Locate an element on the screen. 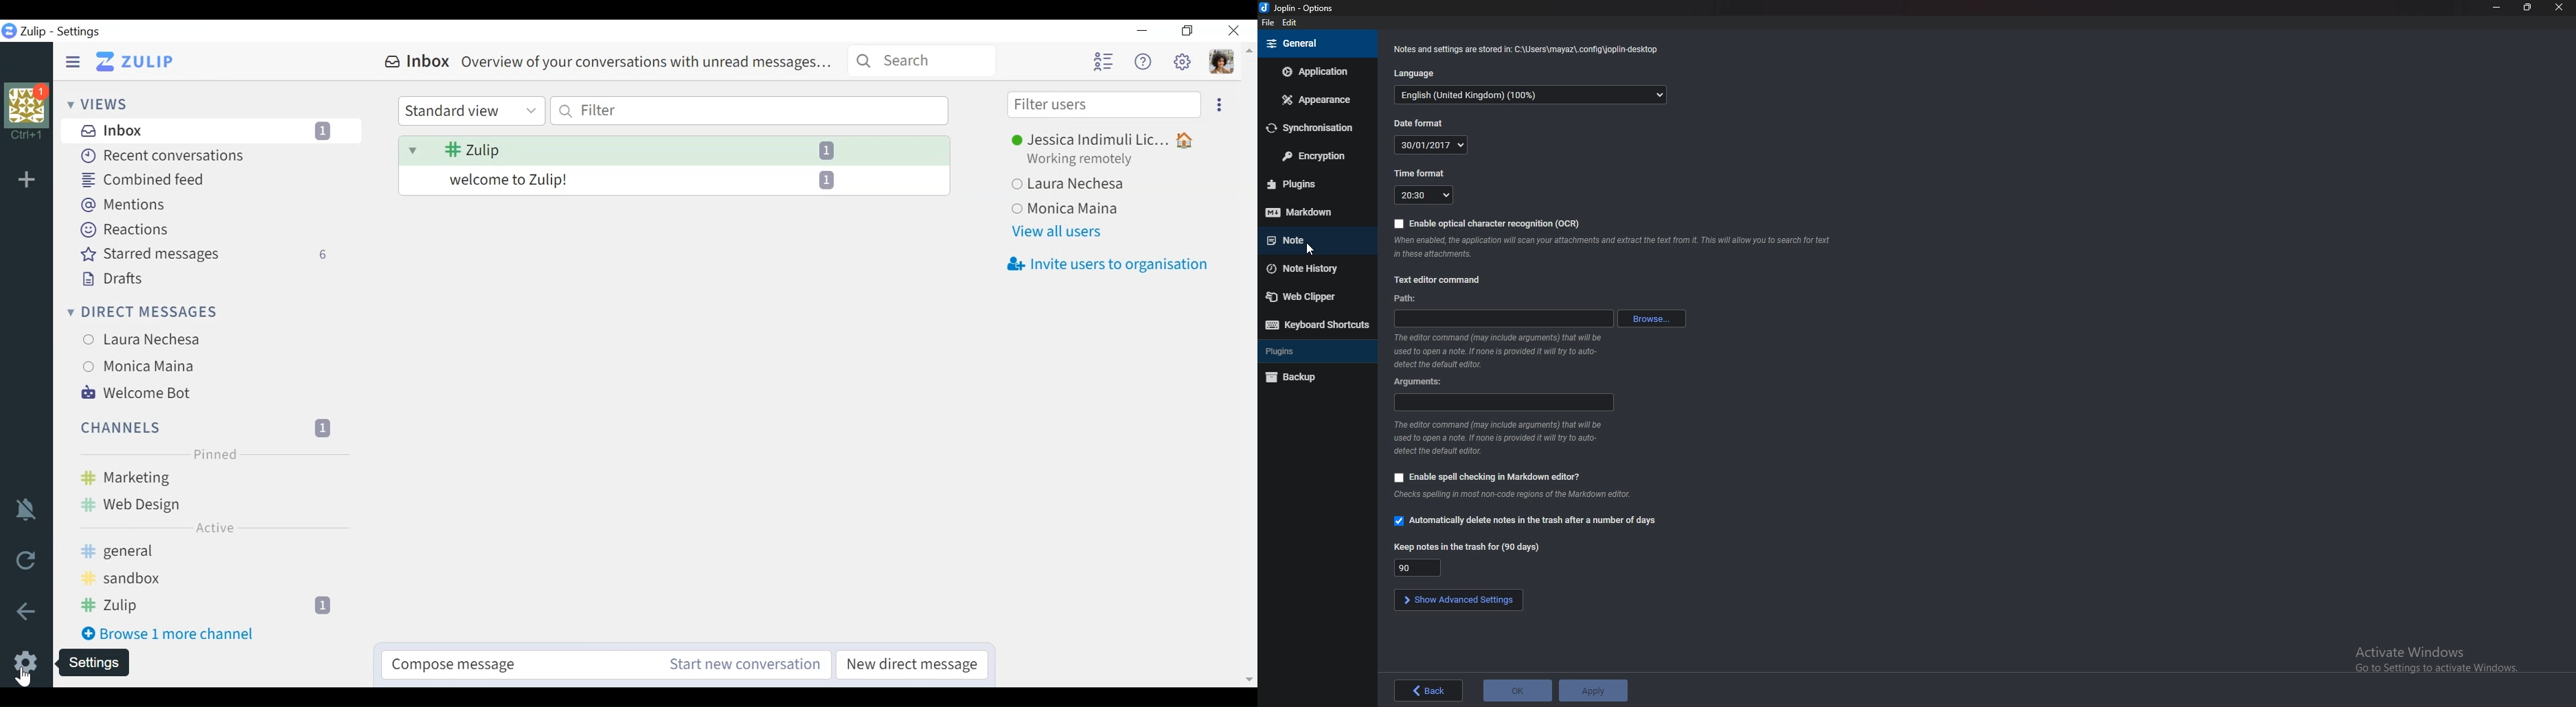  #Channel is located at coordinates (213, 579).